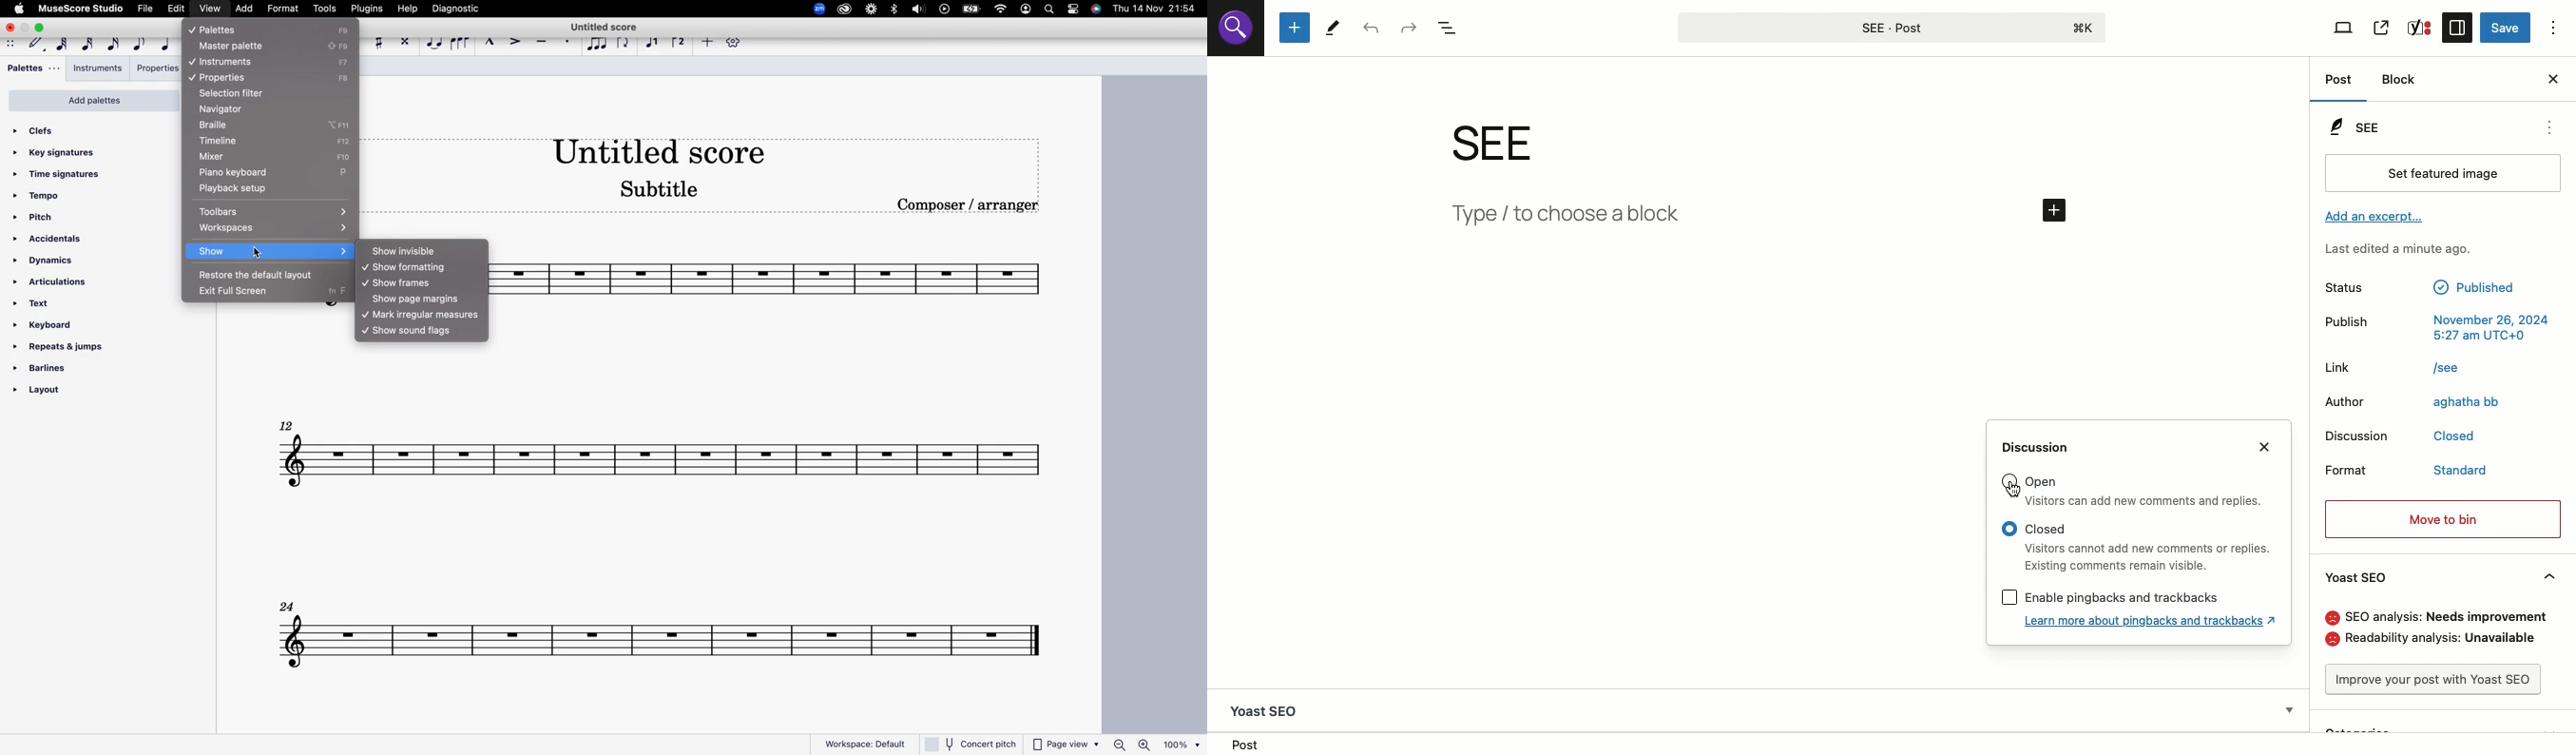  What do you see at coordinates (340, 47) in the screenshot?
I see `F9` at bounding box center [340, 47].